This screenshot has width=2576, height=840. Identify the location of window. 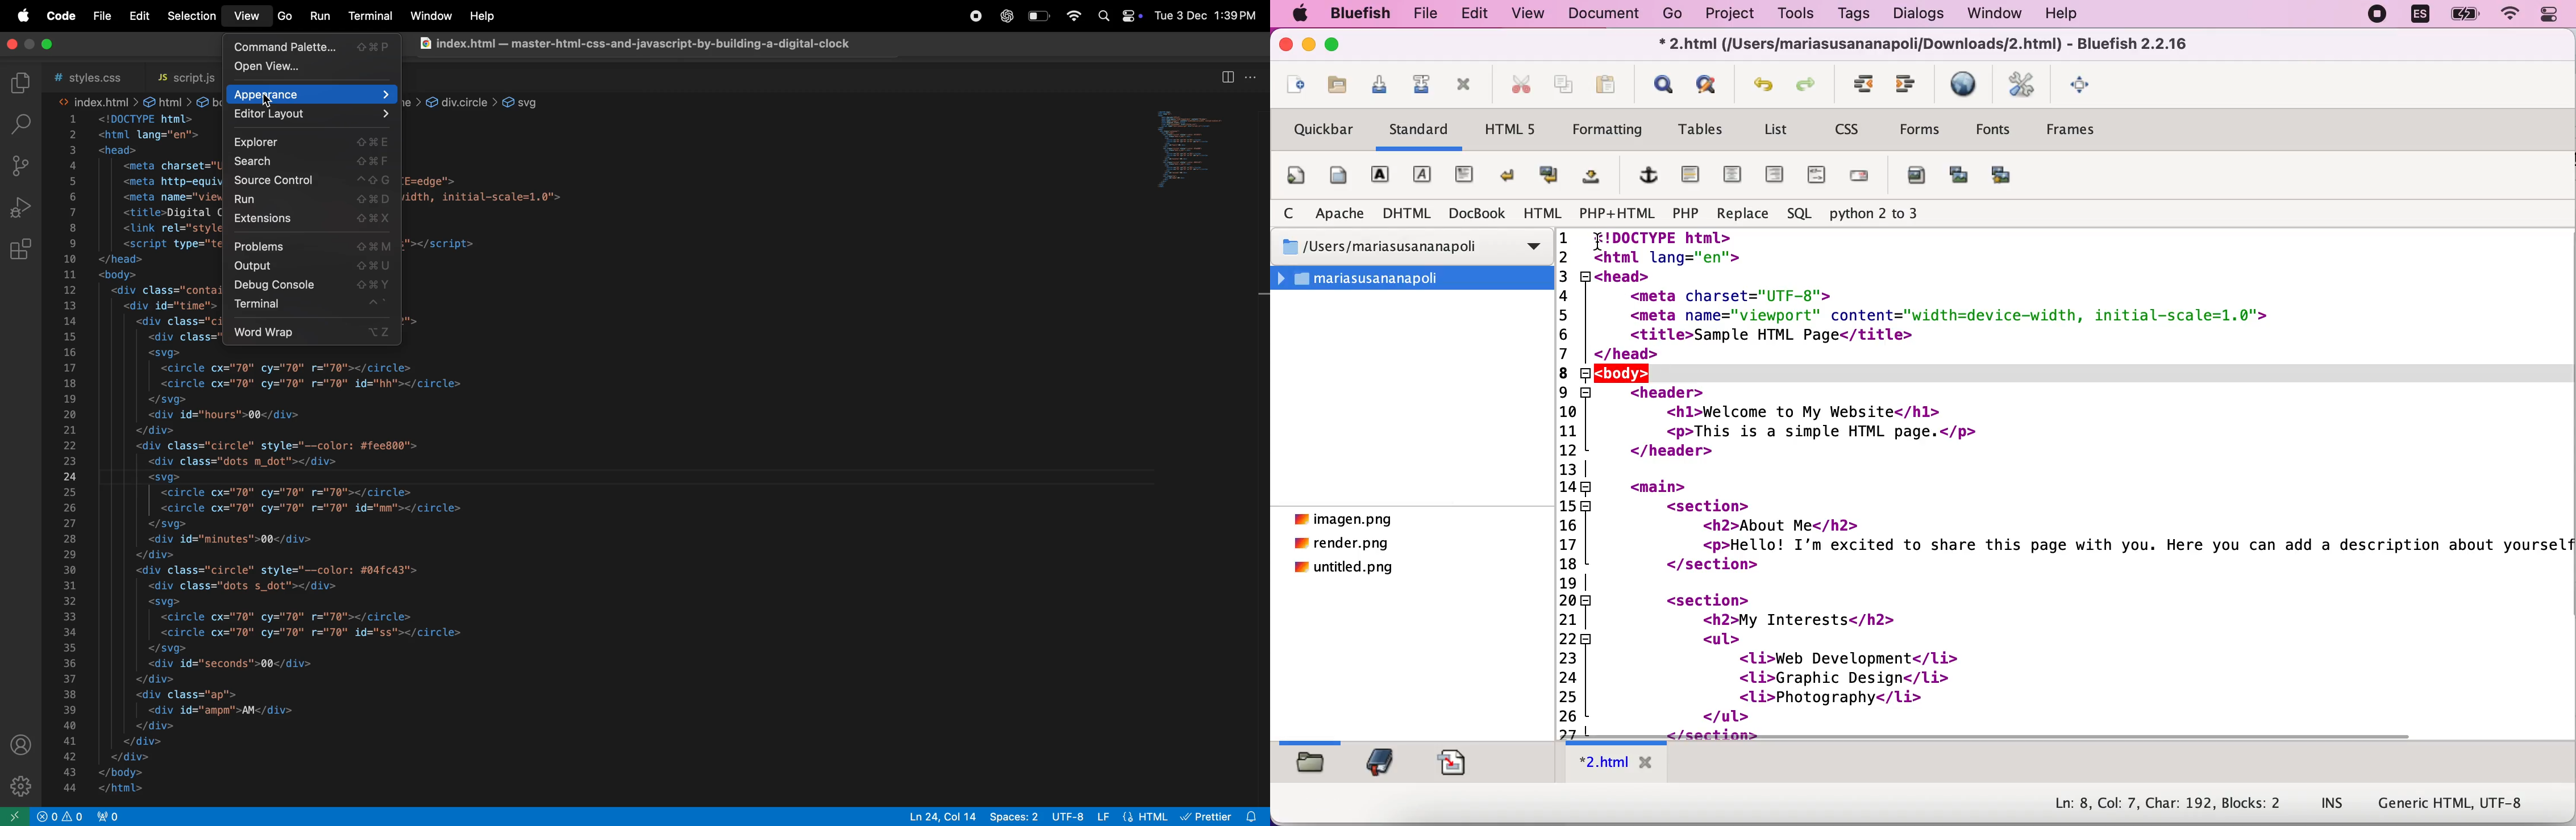
(429, 16).